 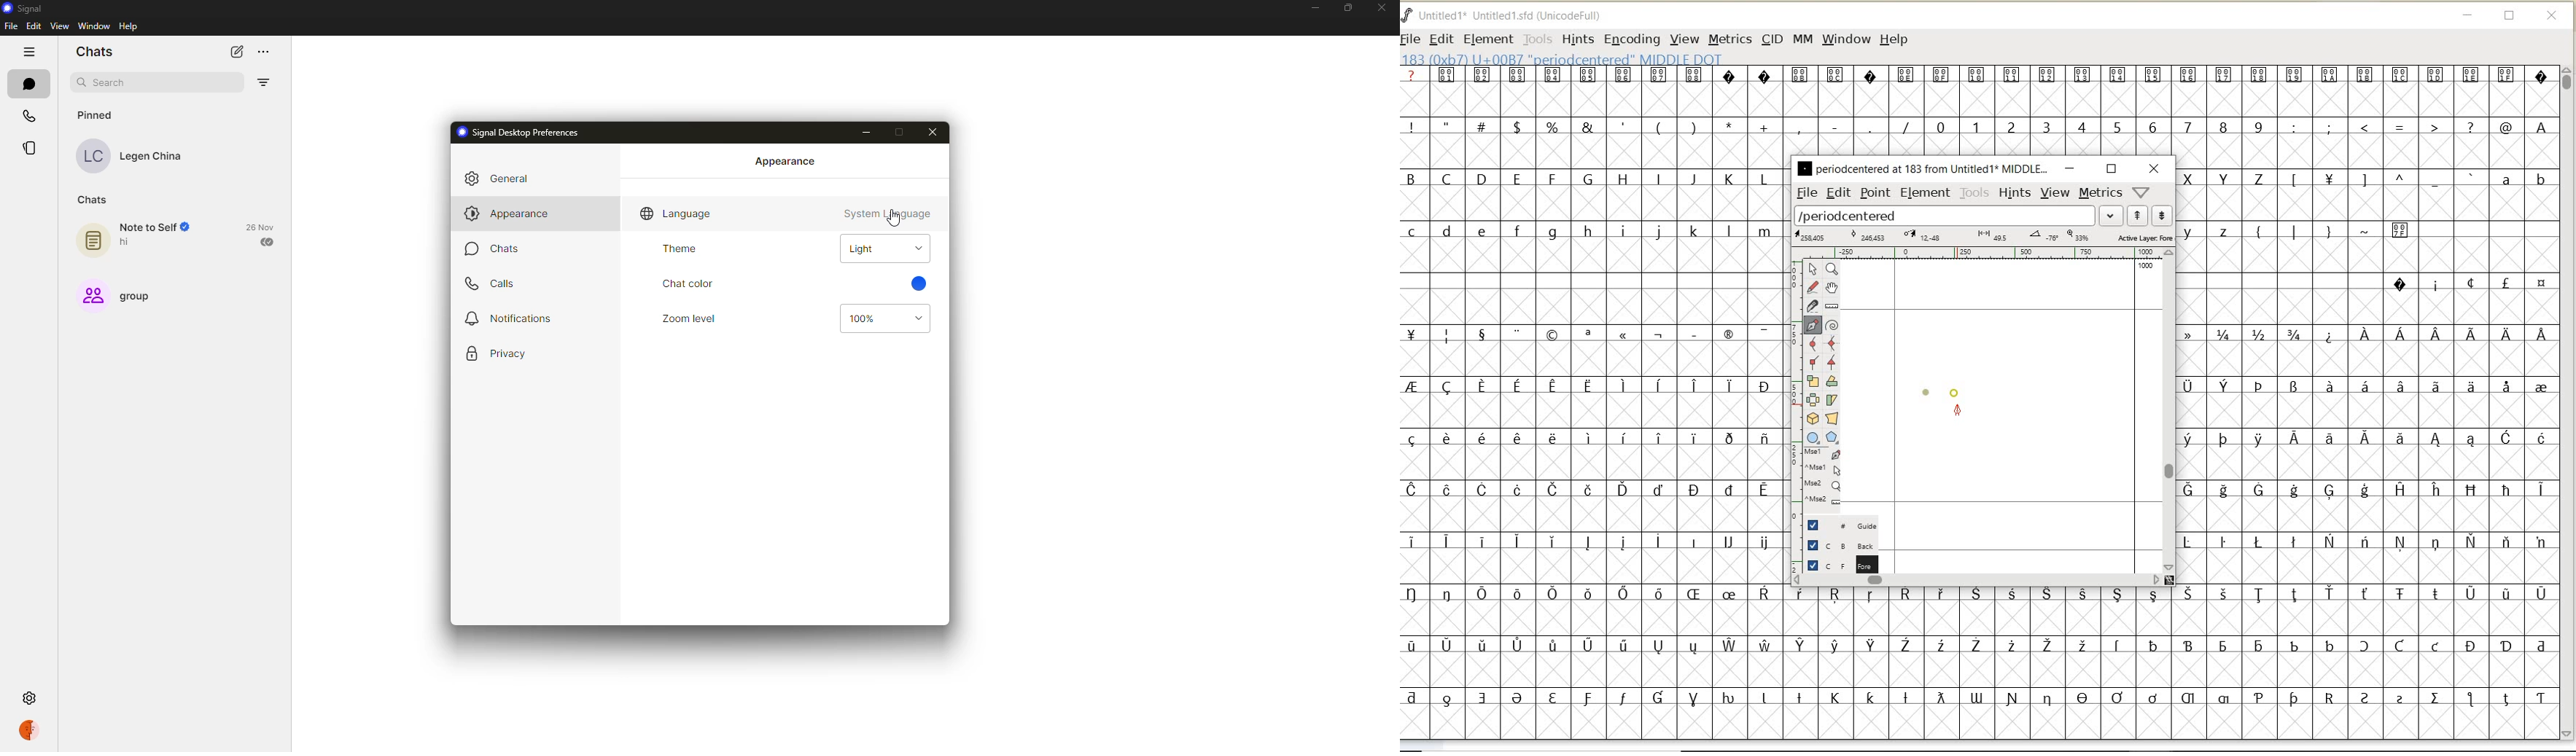 What do you see at coordinates (1685, 40) in the screenshot?
I see `VIEW` at bounding box center [1685, 40].